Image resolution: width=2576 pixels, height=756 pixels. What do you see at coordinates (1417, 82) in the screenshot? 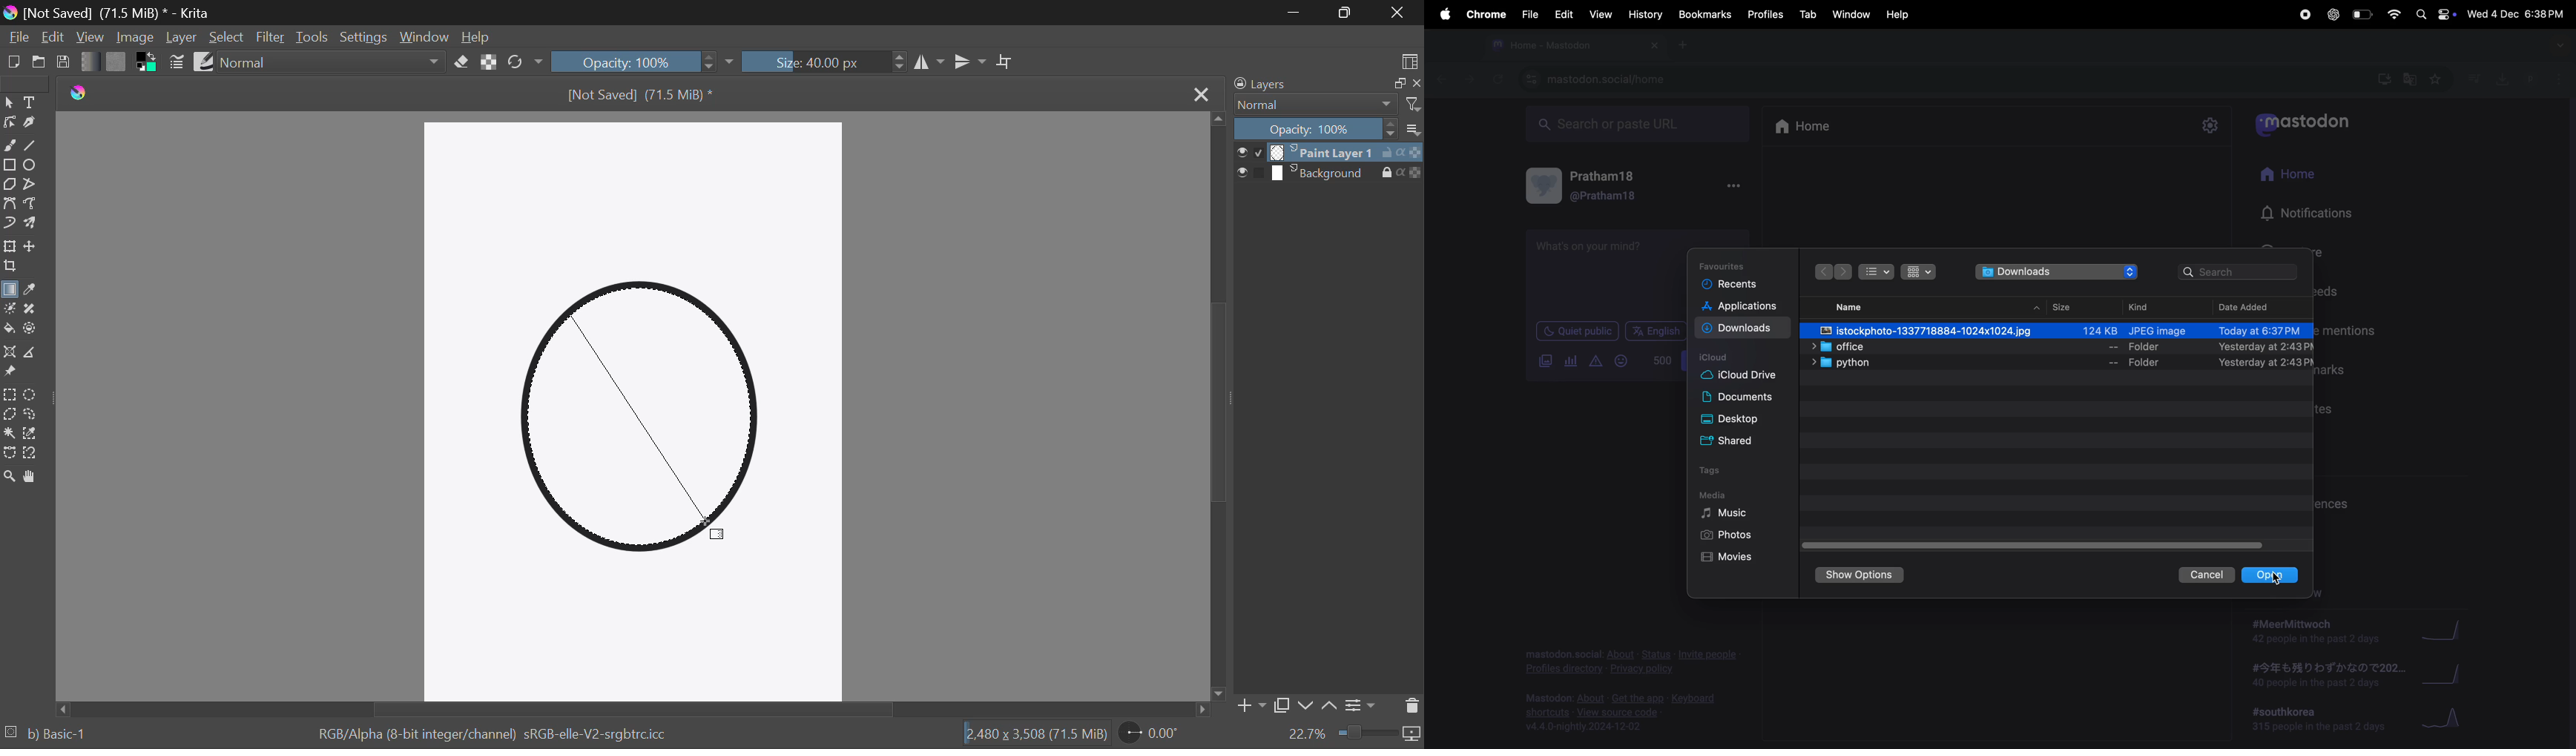
I see `close` at bounding box center [1417, 82].